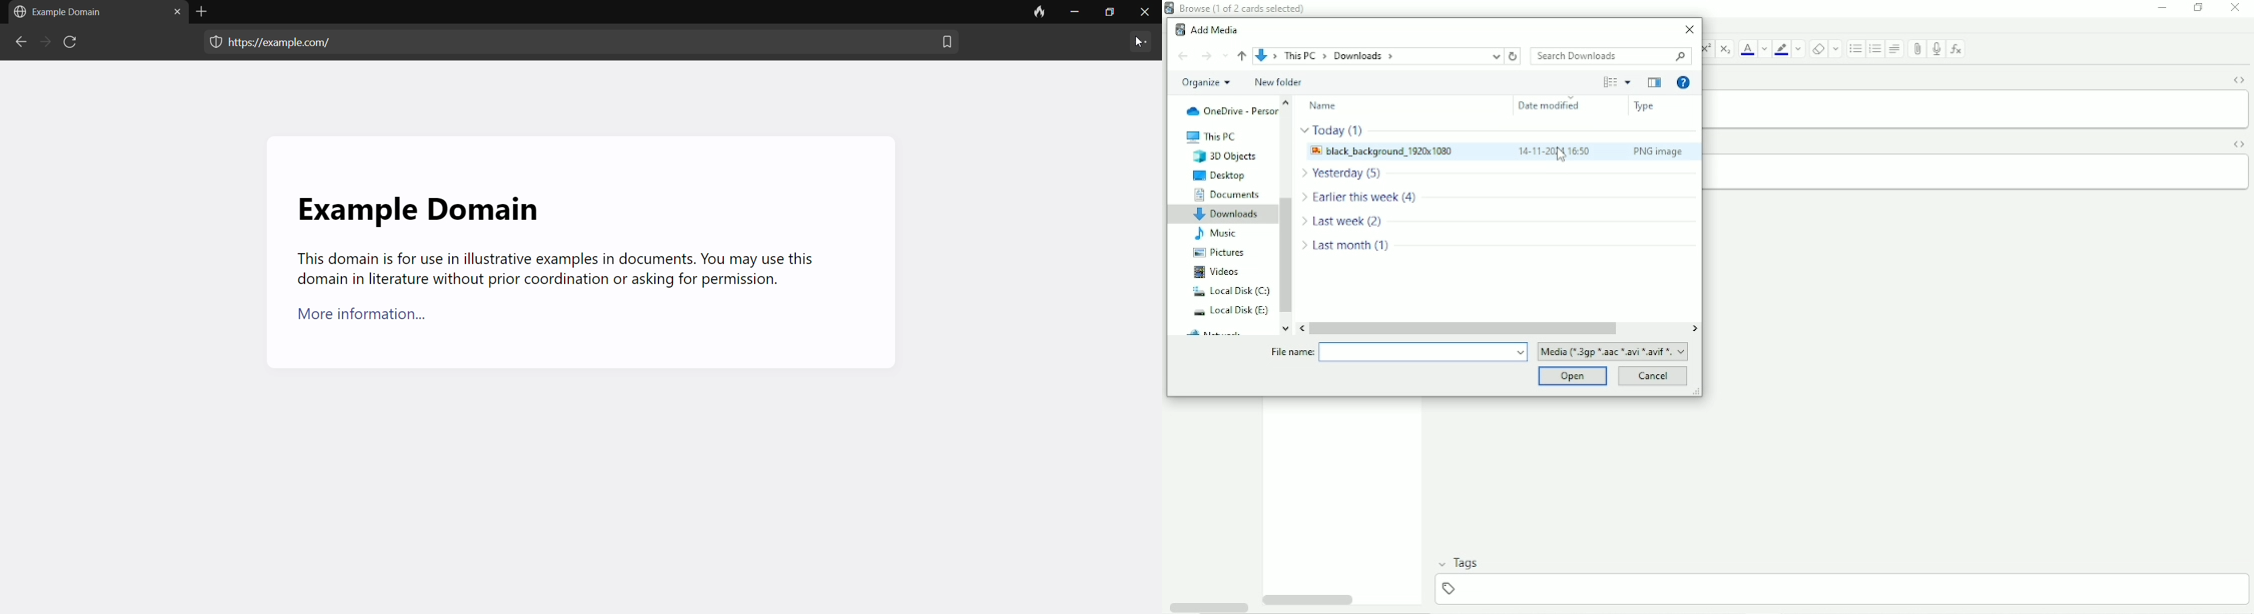  Describe the element at coordinates (2242, 80) in the screenshot. I see `Toggle HTML Editor` at that location.